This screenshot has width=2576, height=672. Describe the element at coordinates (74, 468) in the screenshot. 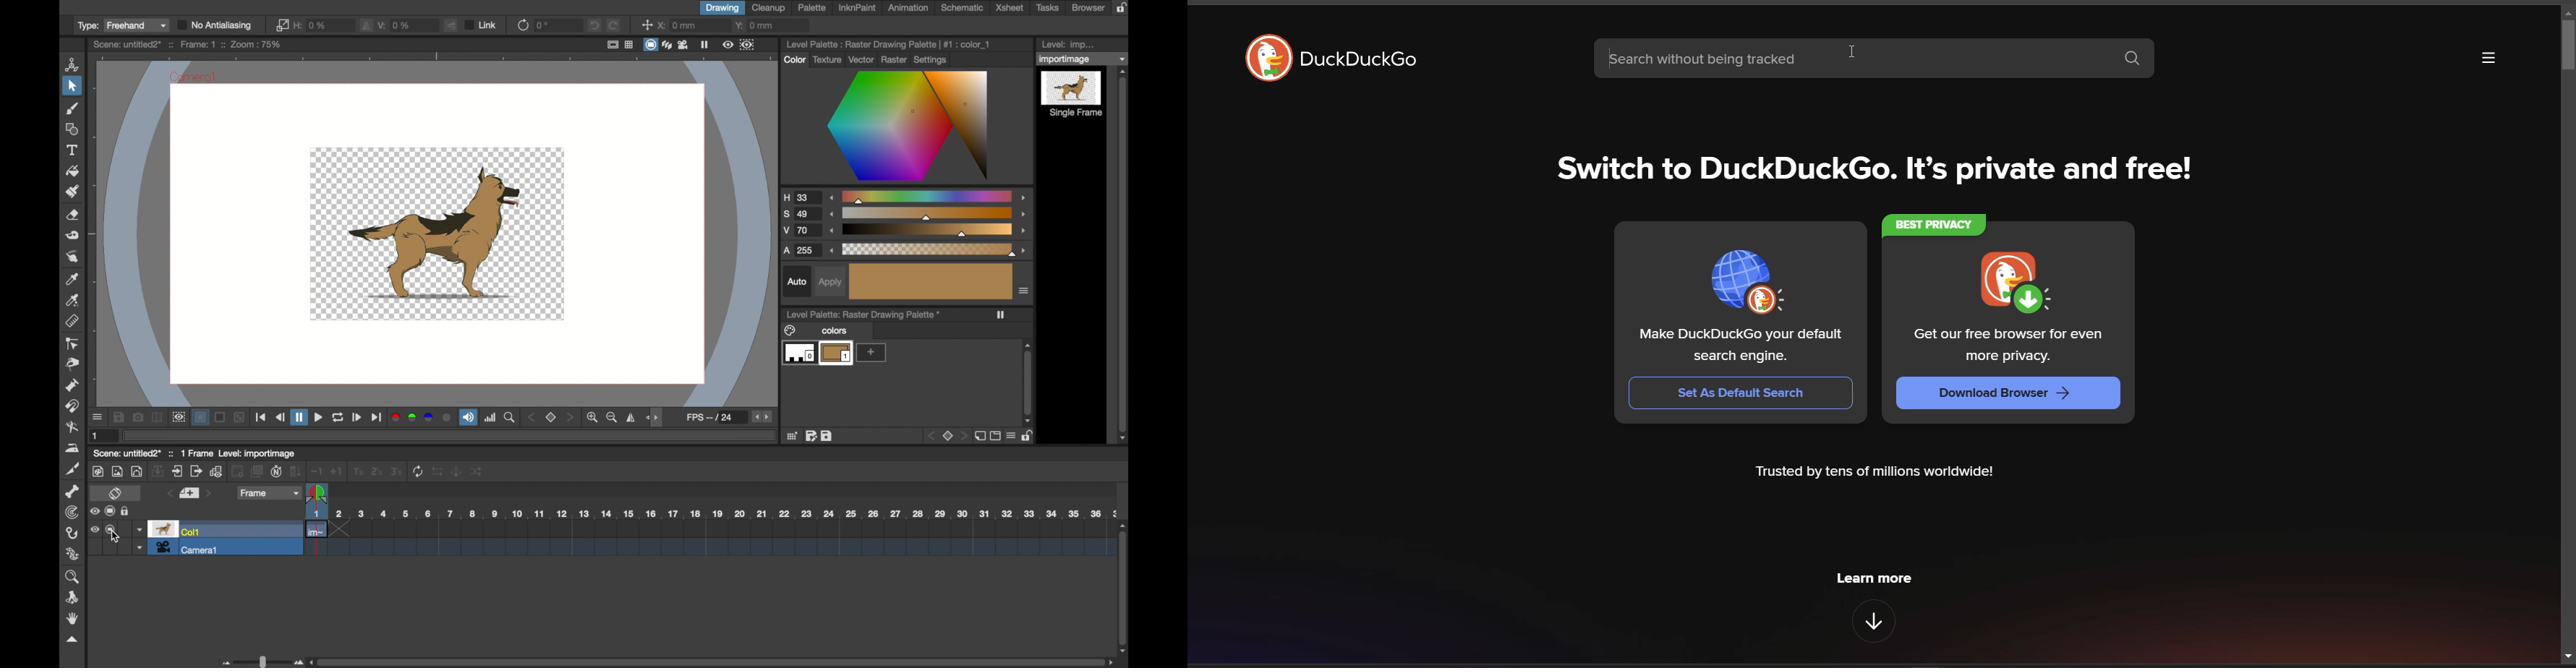

I see `cutter tool` at that location.